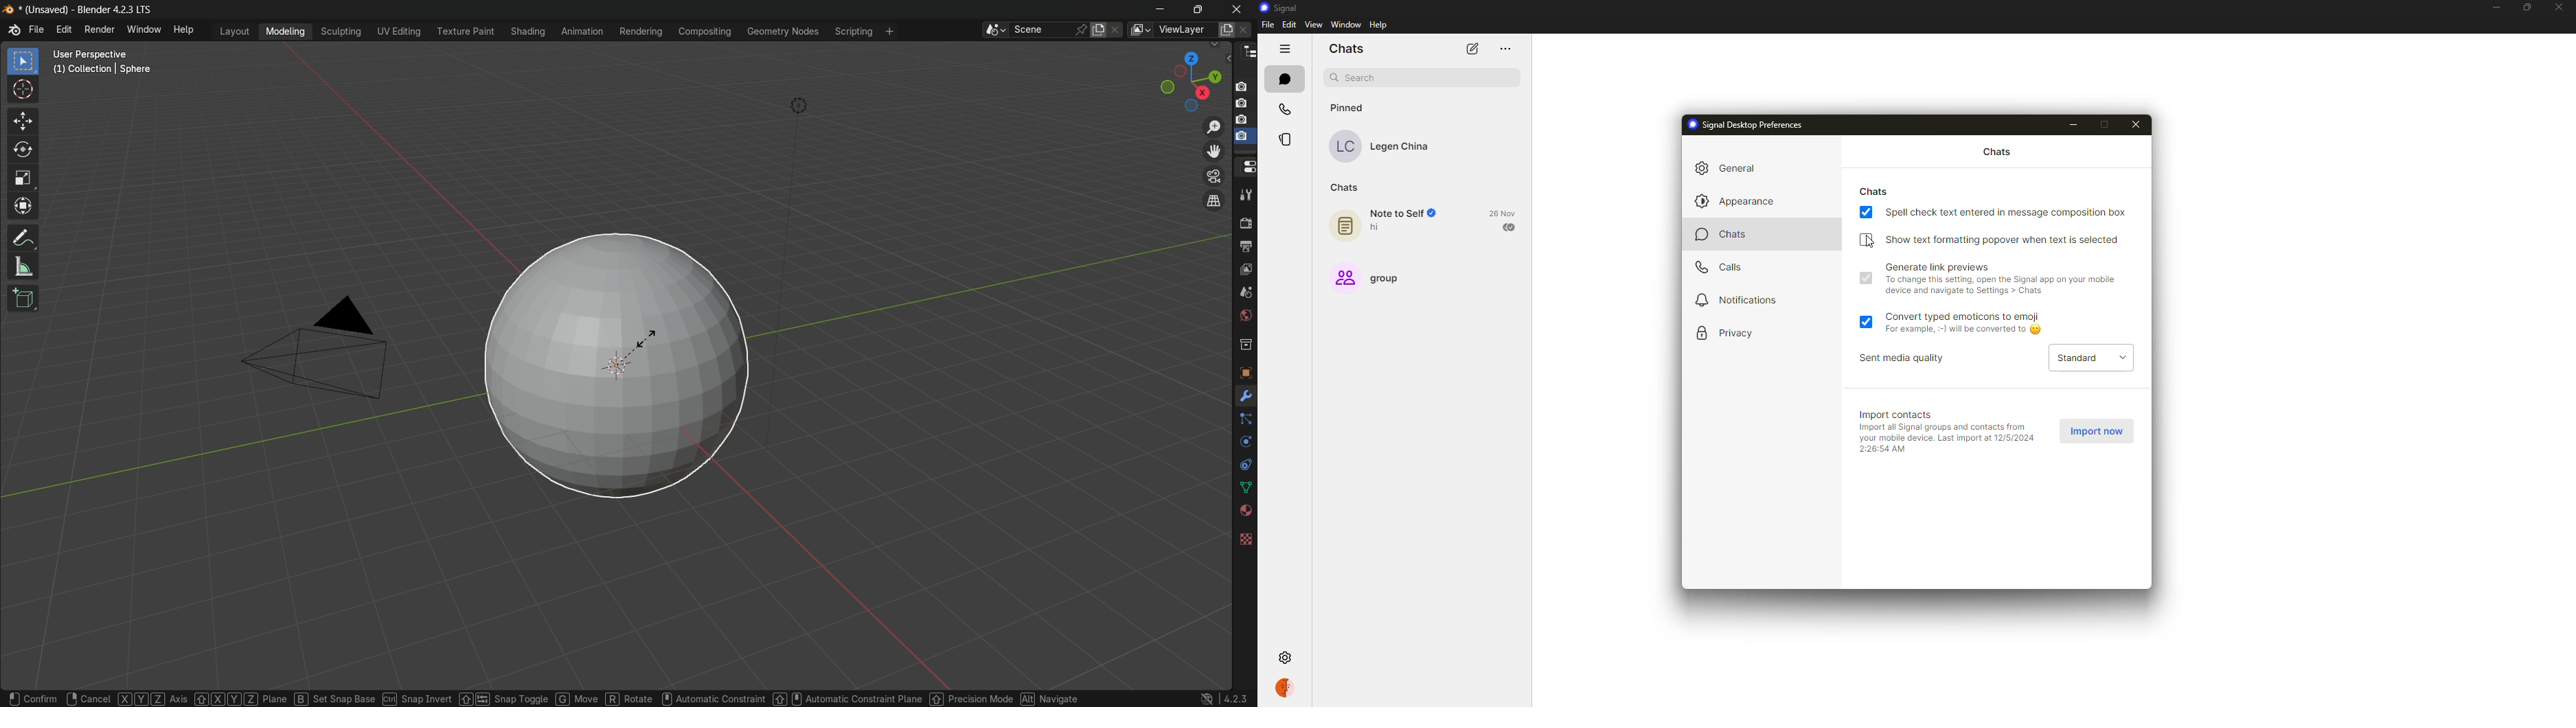 The width and height of the screenshot is (2576, 728). Describe the element at coordinates (1244, 370) in the screenshot. I see `object` at that location.